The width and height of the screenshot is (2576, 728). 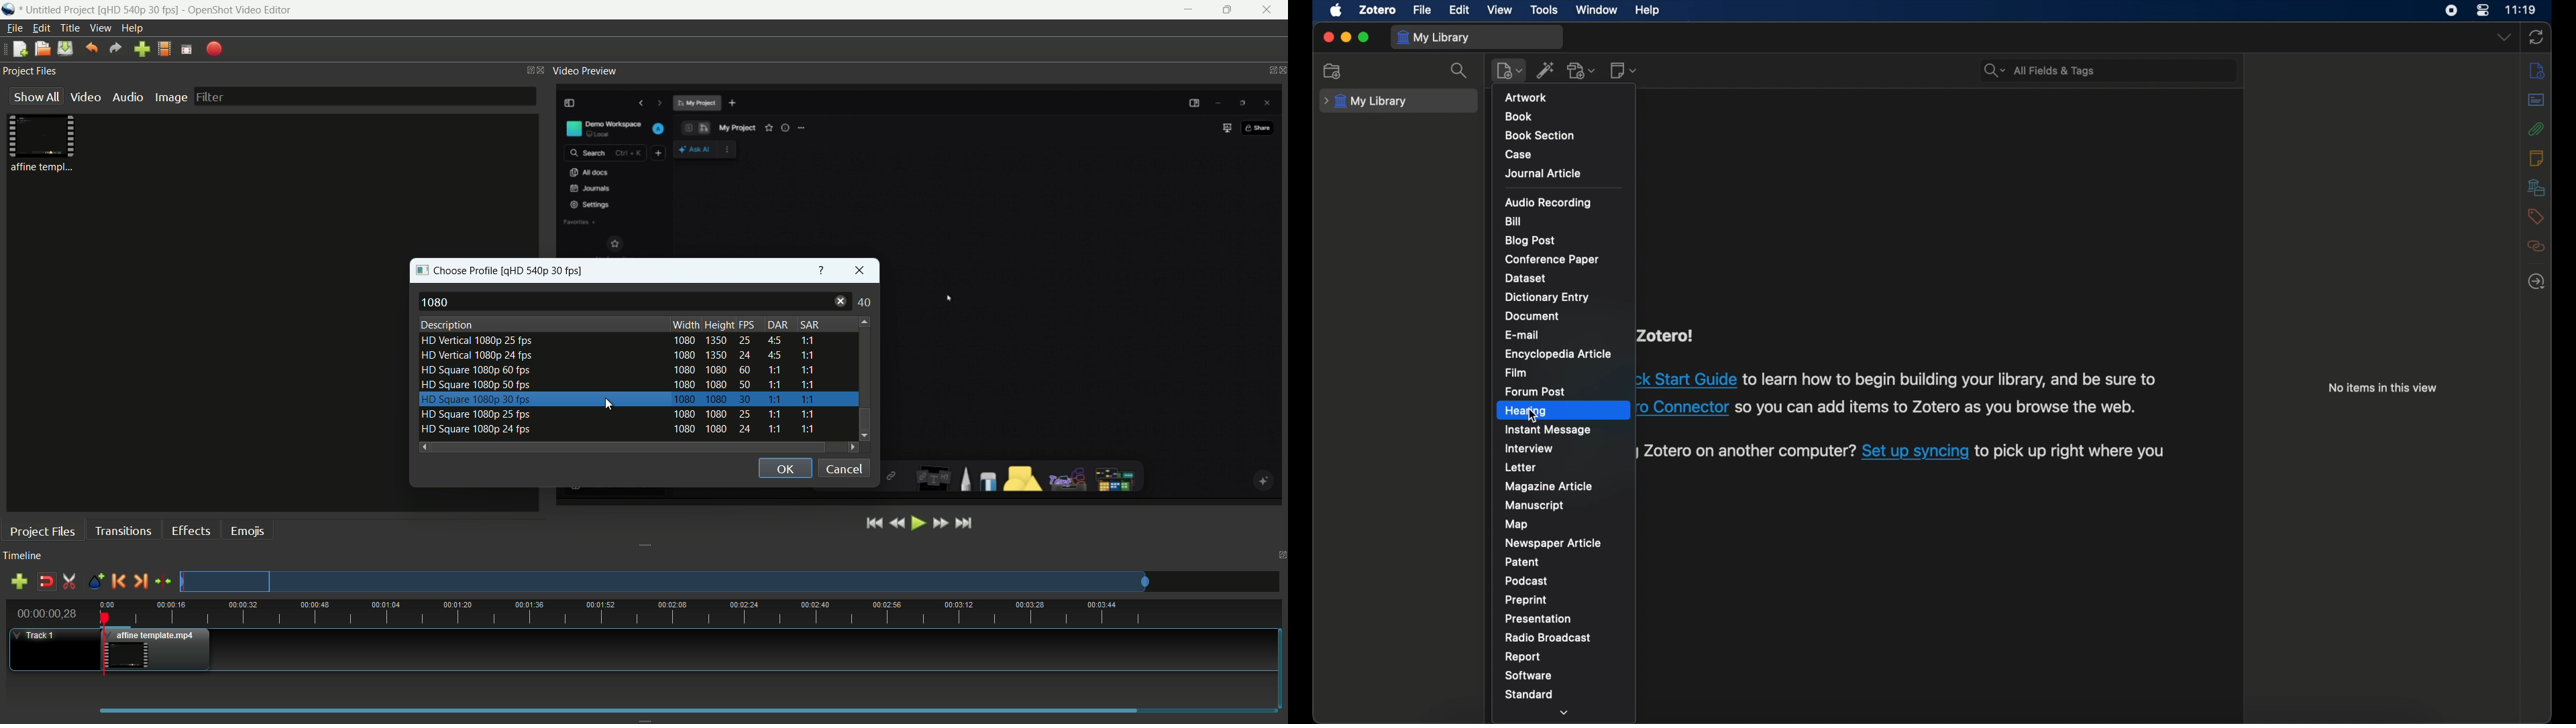 I want to click on podcast, so click(x=1527, y=581).